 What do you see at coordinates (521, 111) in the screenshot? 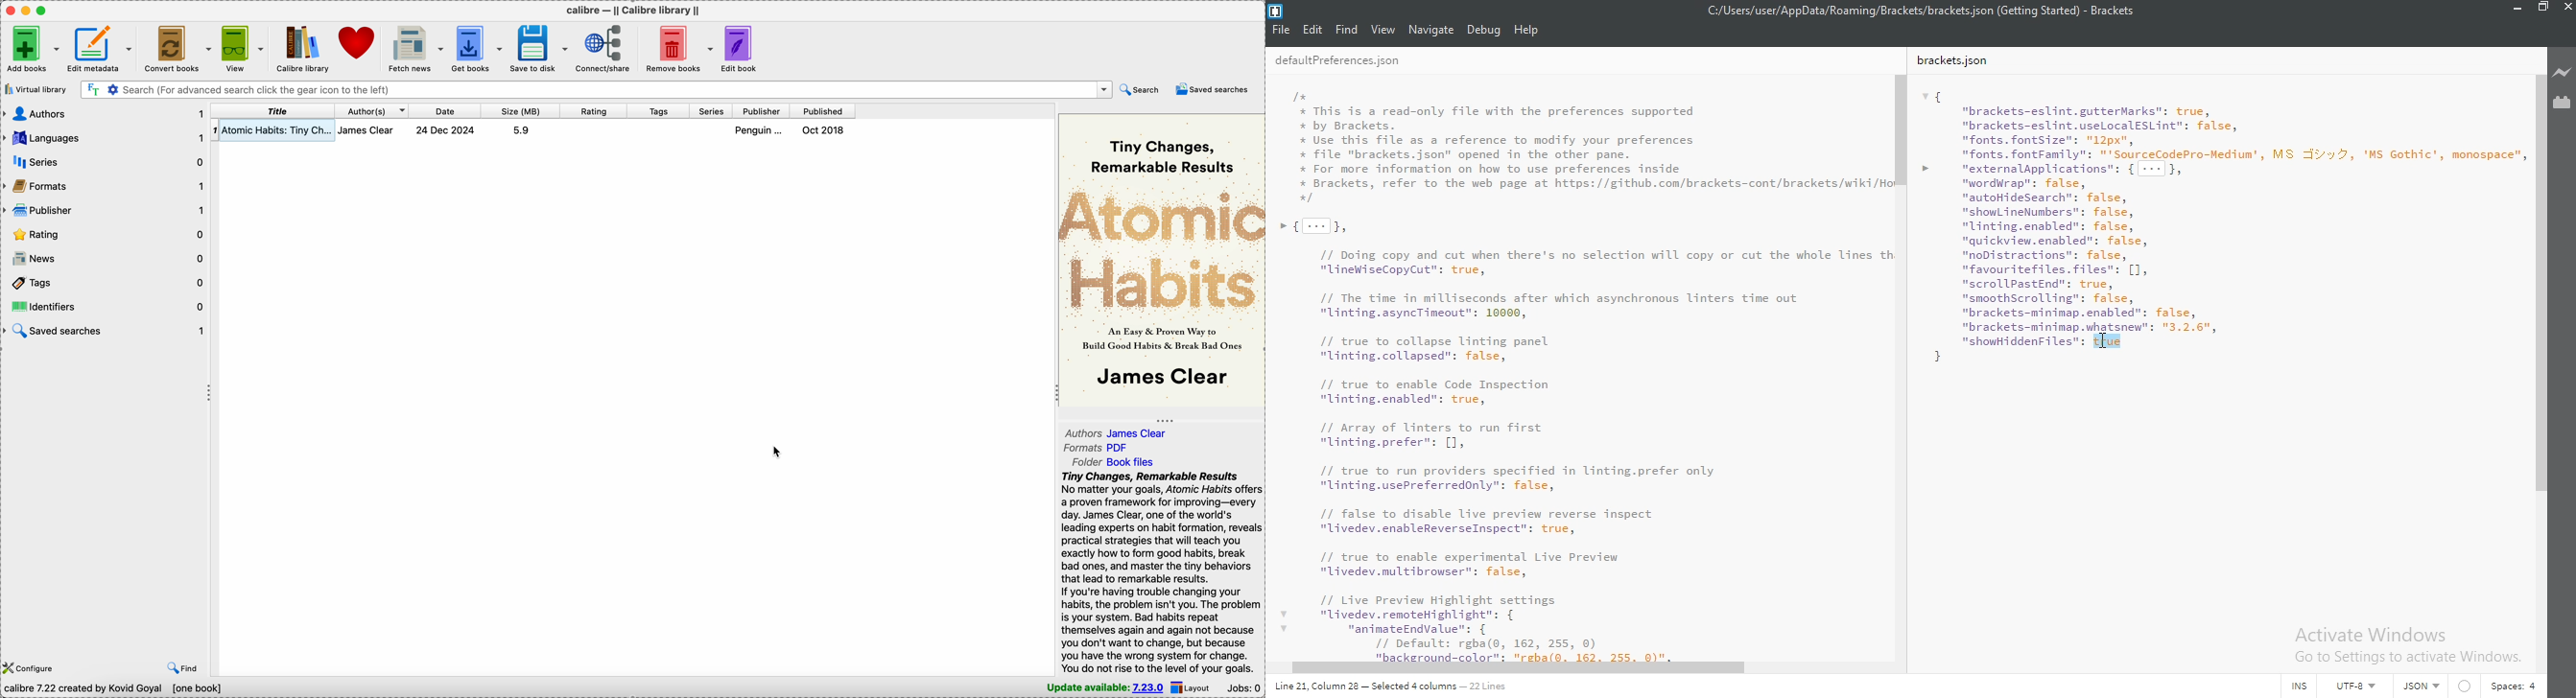
I see `size` at bounding box center [521, 111].